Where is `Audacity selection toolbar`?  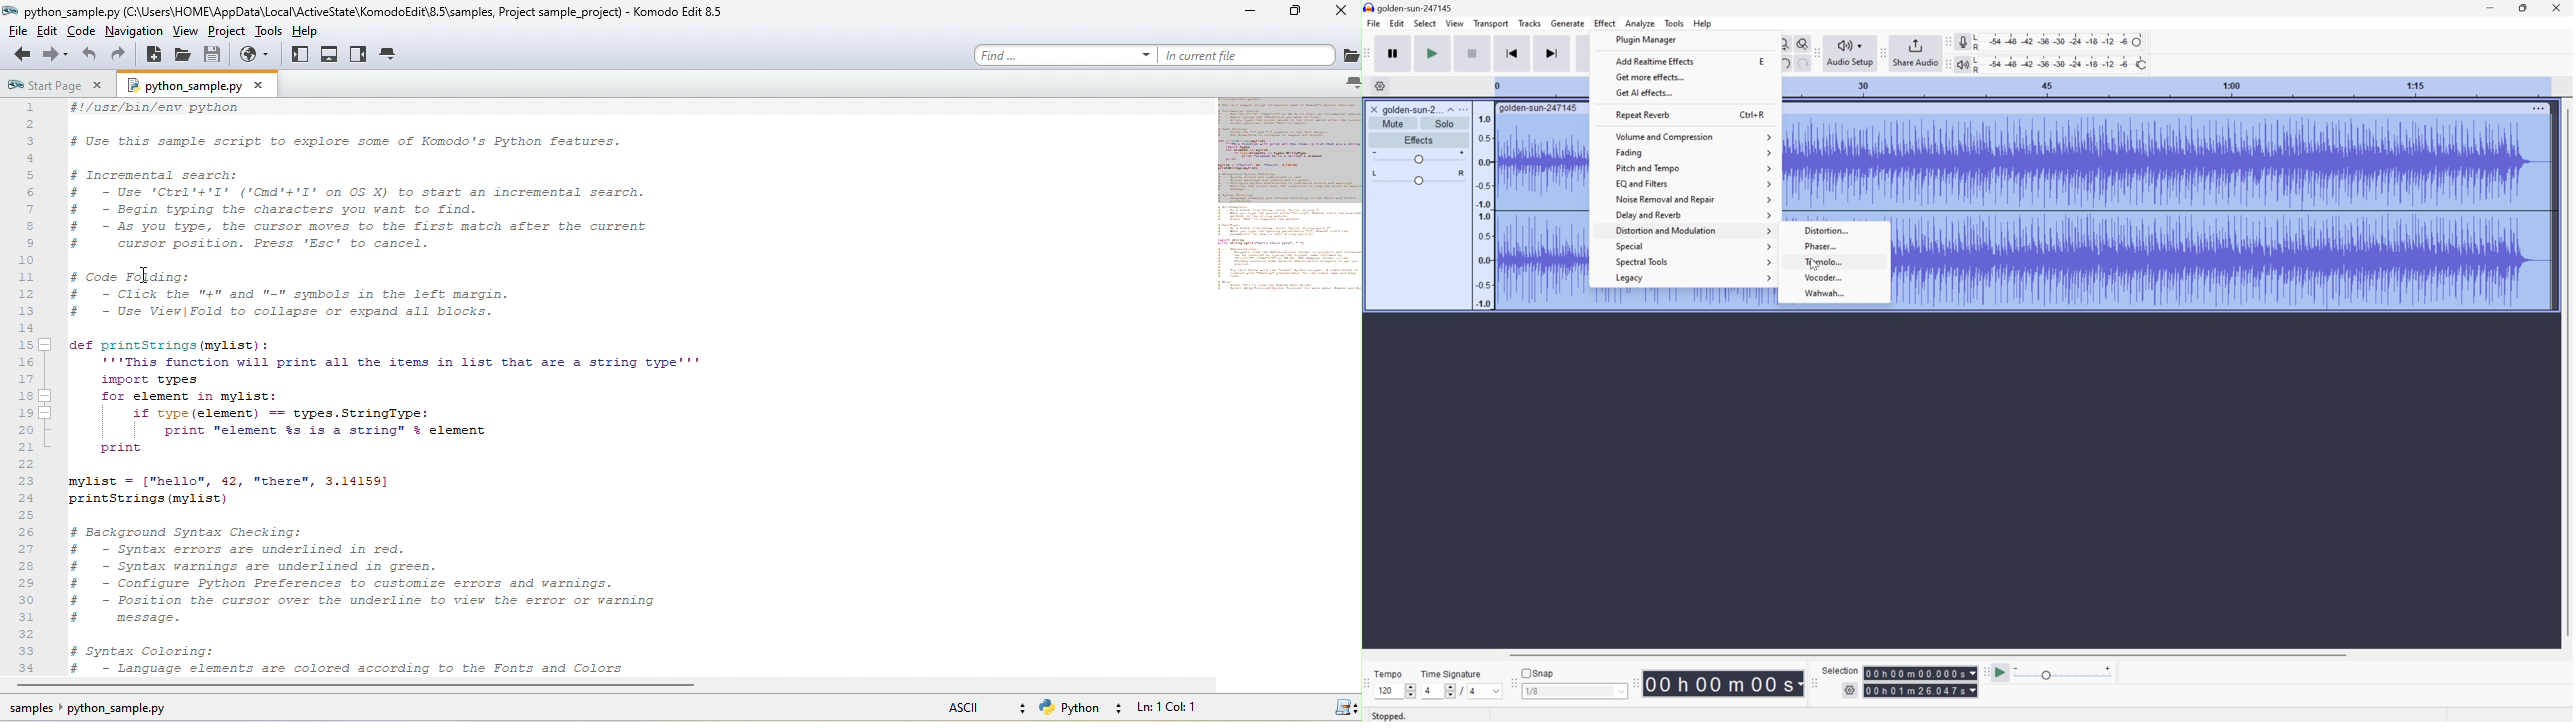 Audacity selection toolbar is located at coordinates (1814, 686).